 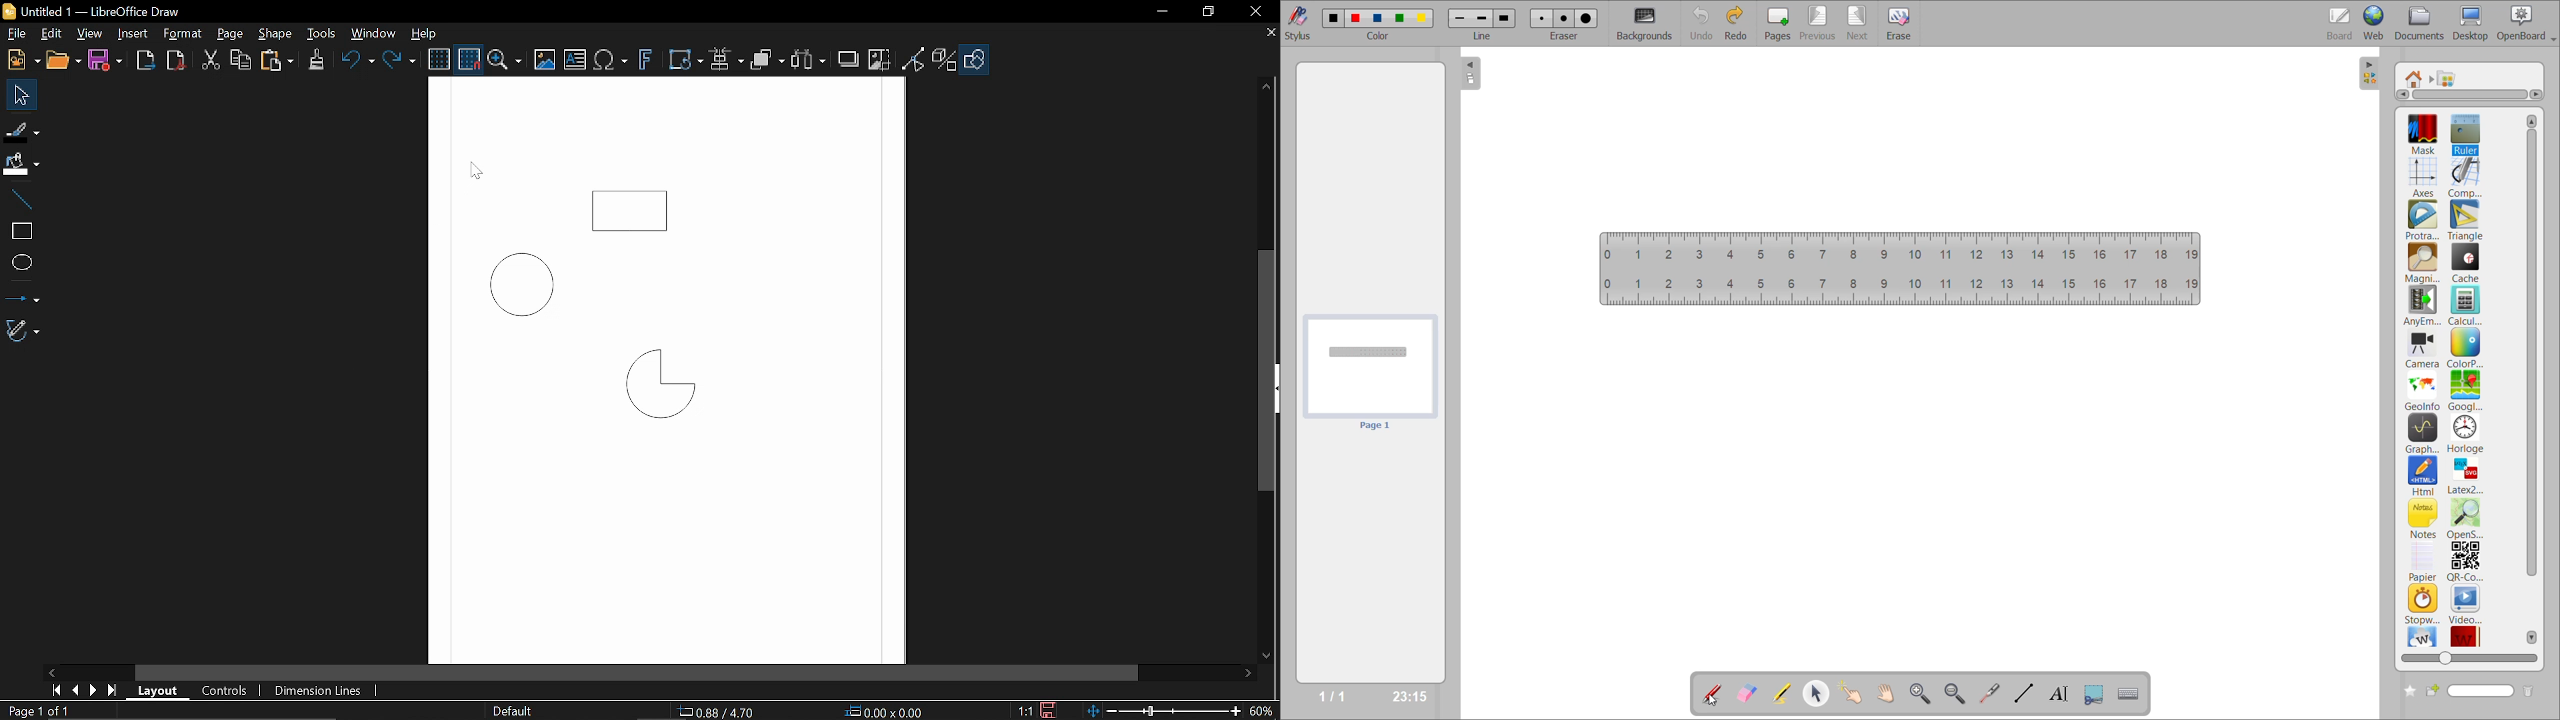 What do you see at coordinates (1355, 17) in the screenshot?
I see `color 2` at bounding box center [1355, 17].